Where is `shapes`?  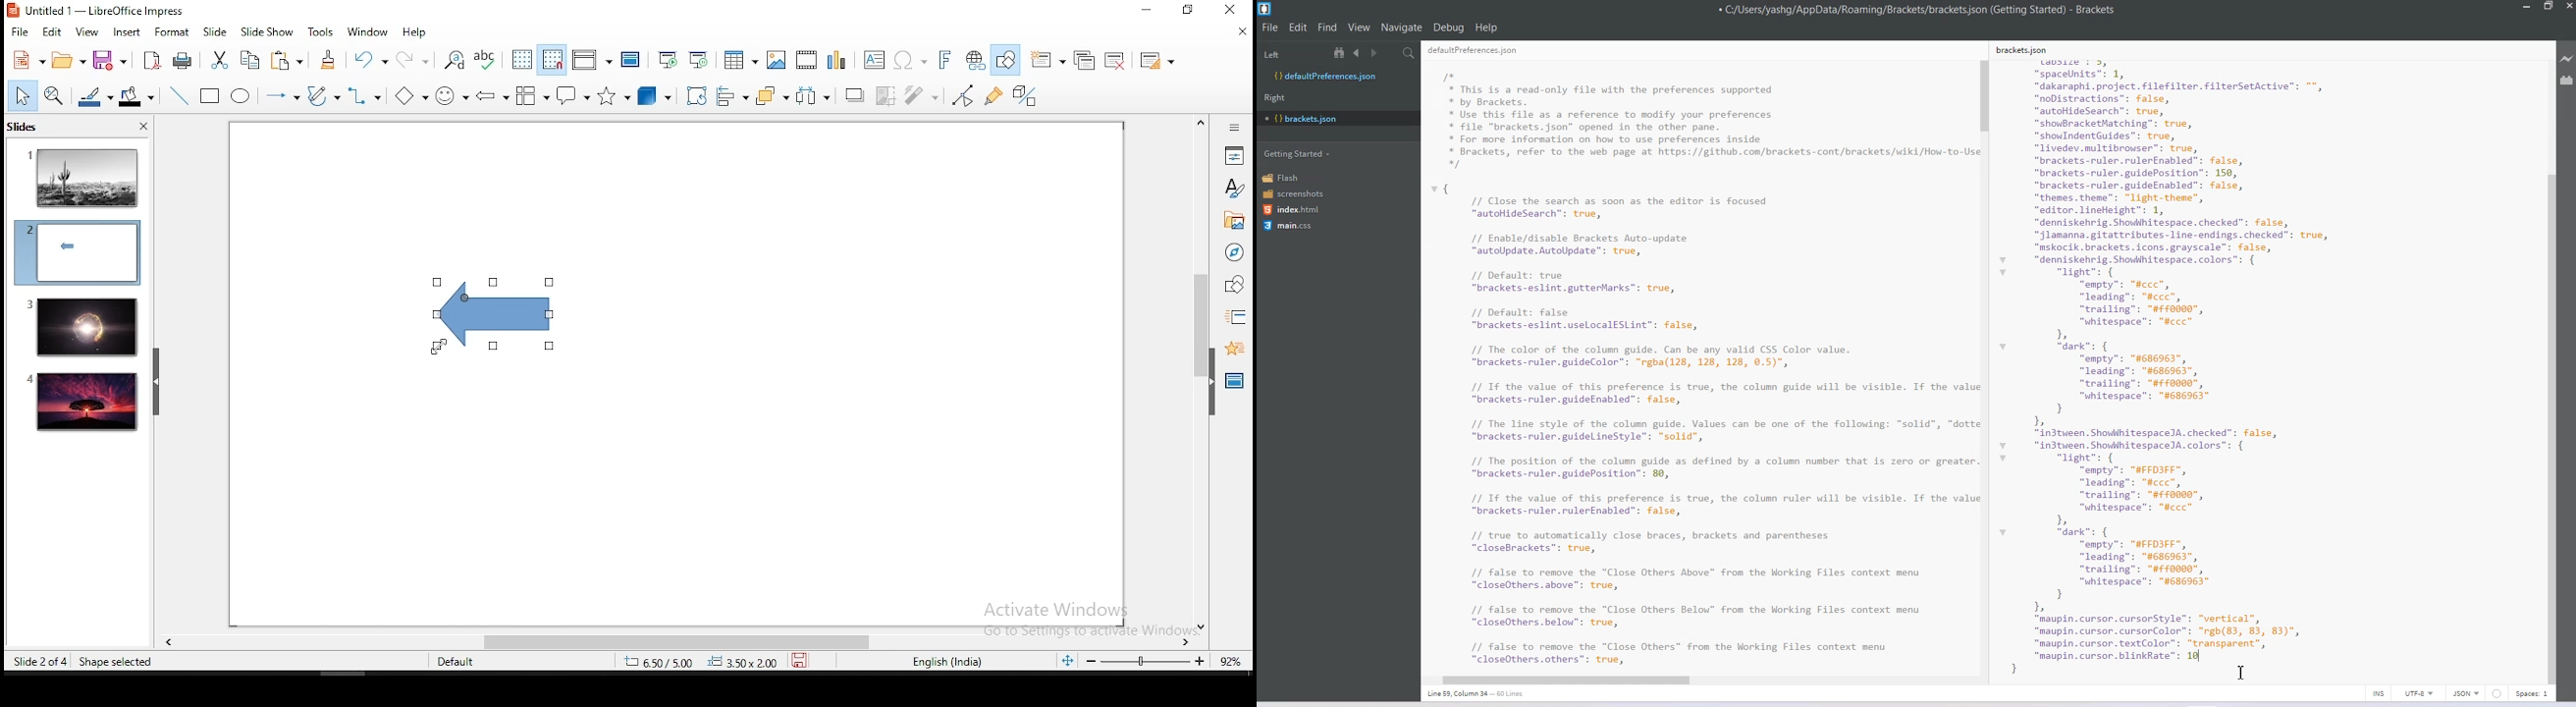
shapes is located at coordinates (1232, 285).